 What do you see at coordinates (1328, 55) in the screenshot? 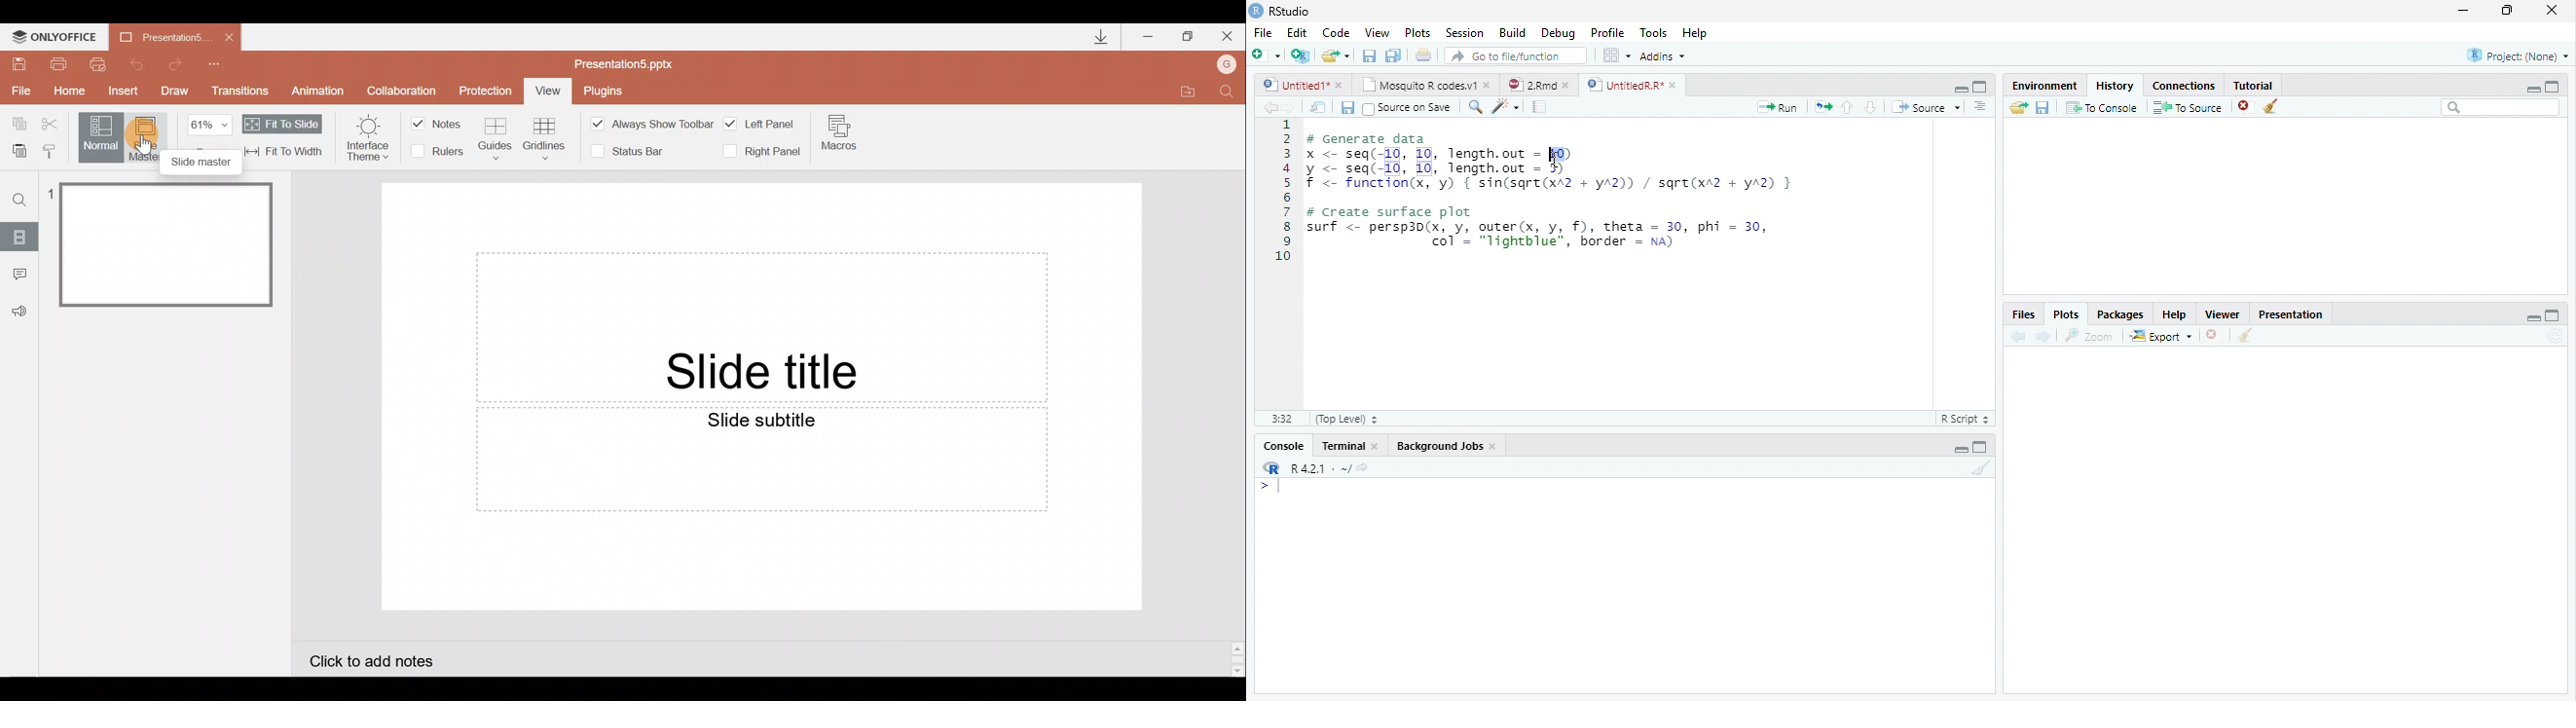
I see `Open an existing file` at bounding box center [1328, 55].